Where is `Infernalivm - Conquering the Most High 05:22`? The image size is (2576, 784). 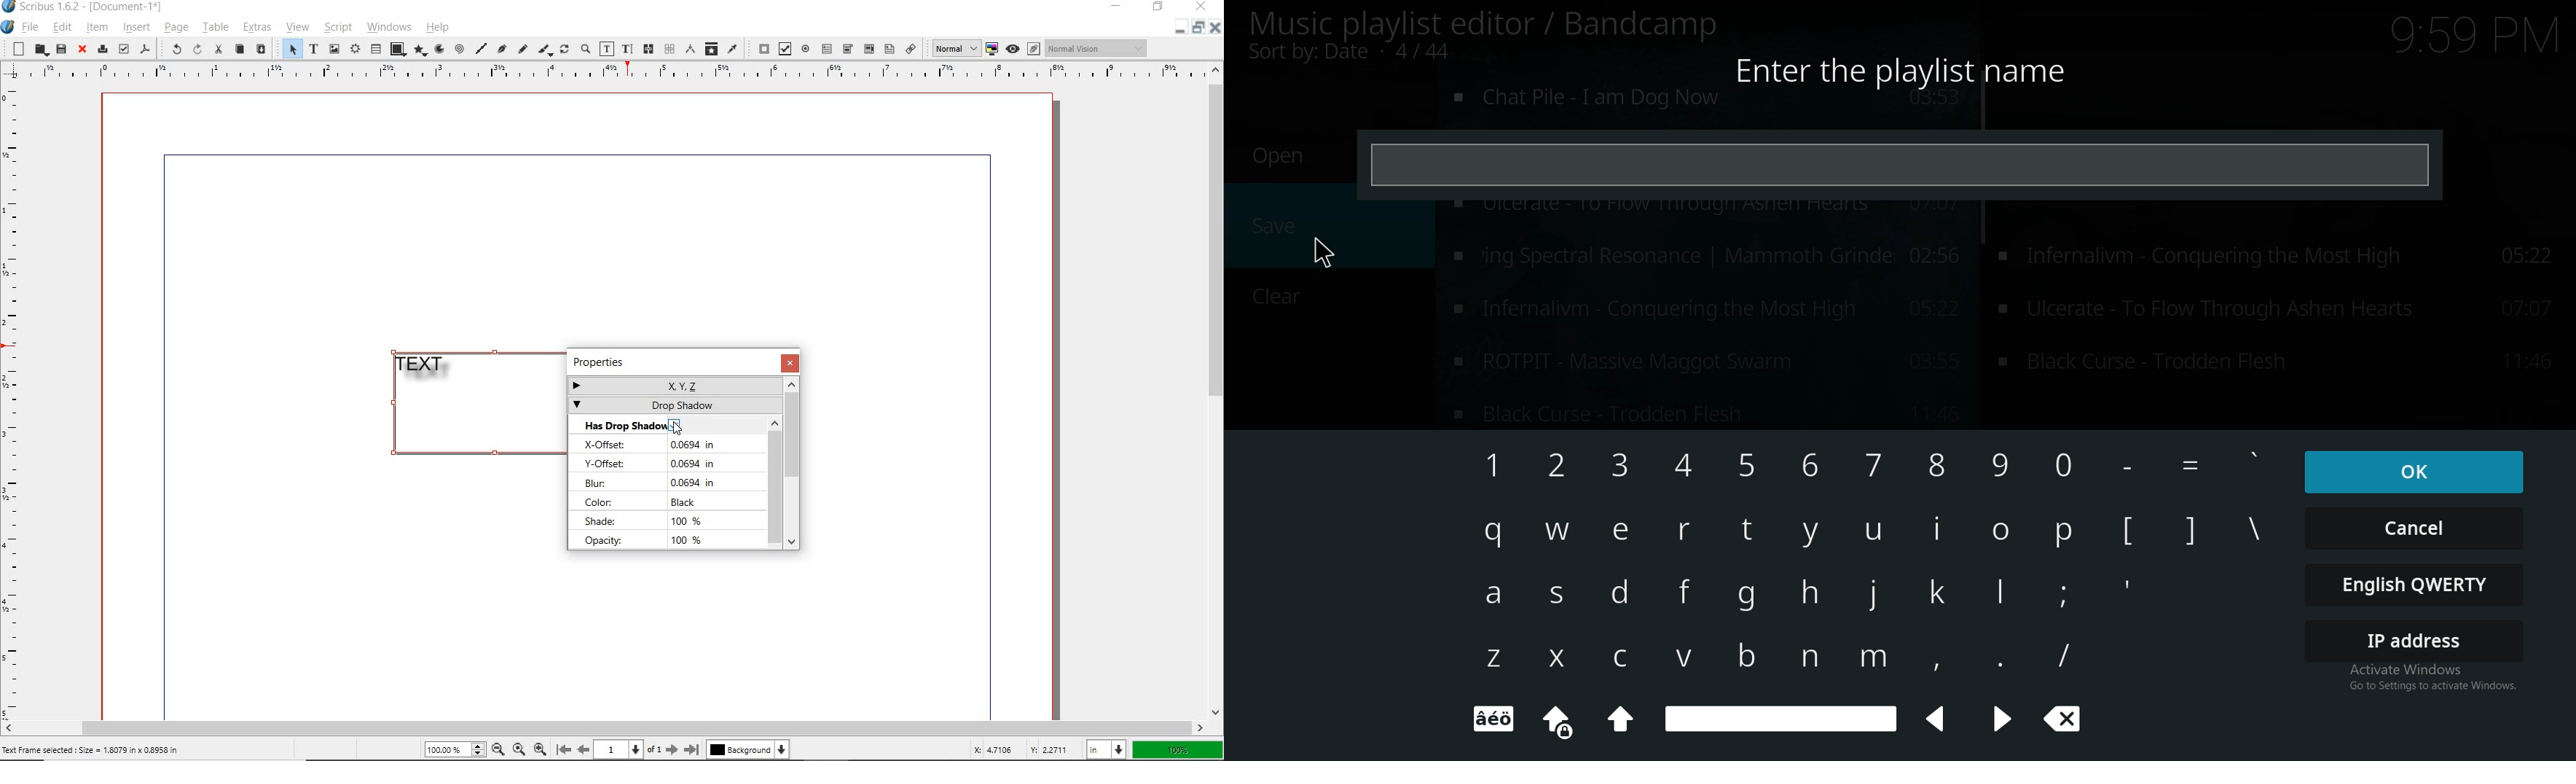 Infernalivm - Conquering the Most High 05:22 is located at coordinates (2283, 261).